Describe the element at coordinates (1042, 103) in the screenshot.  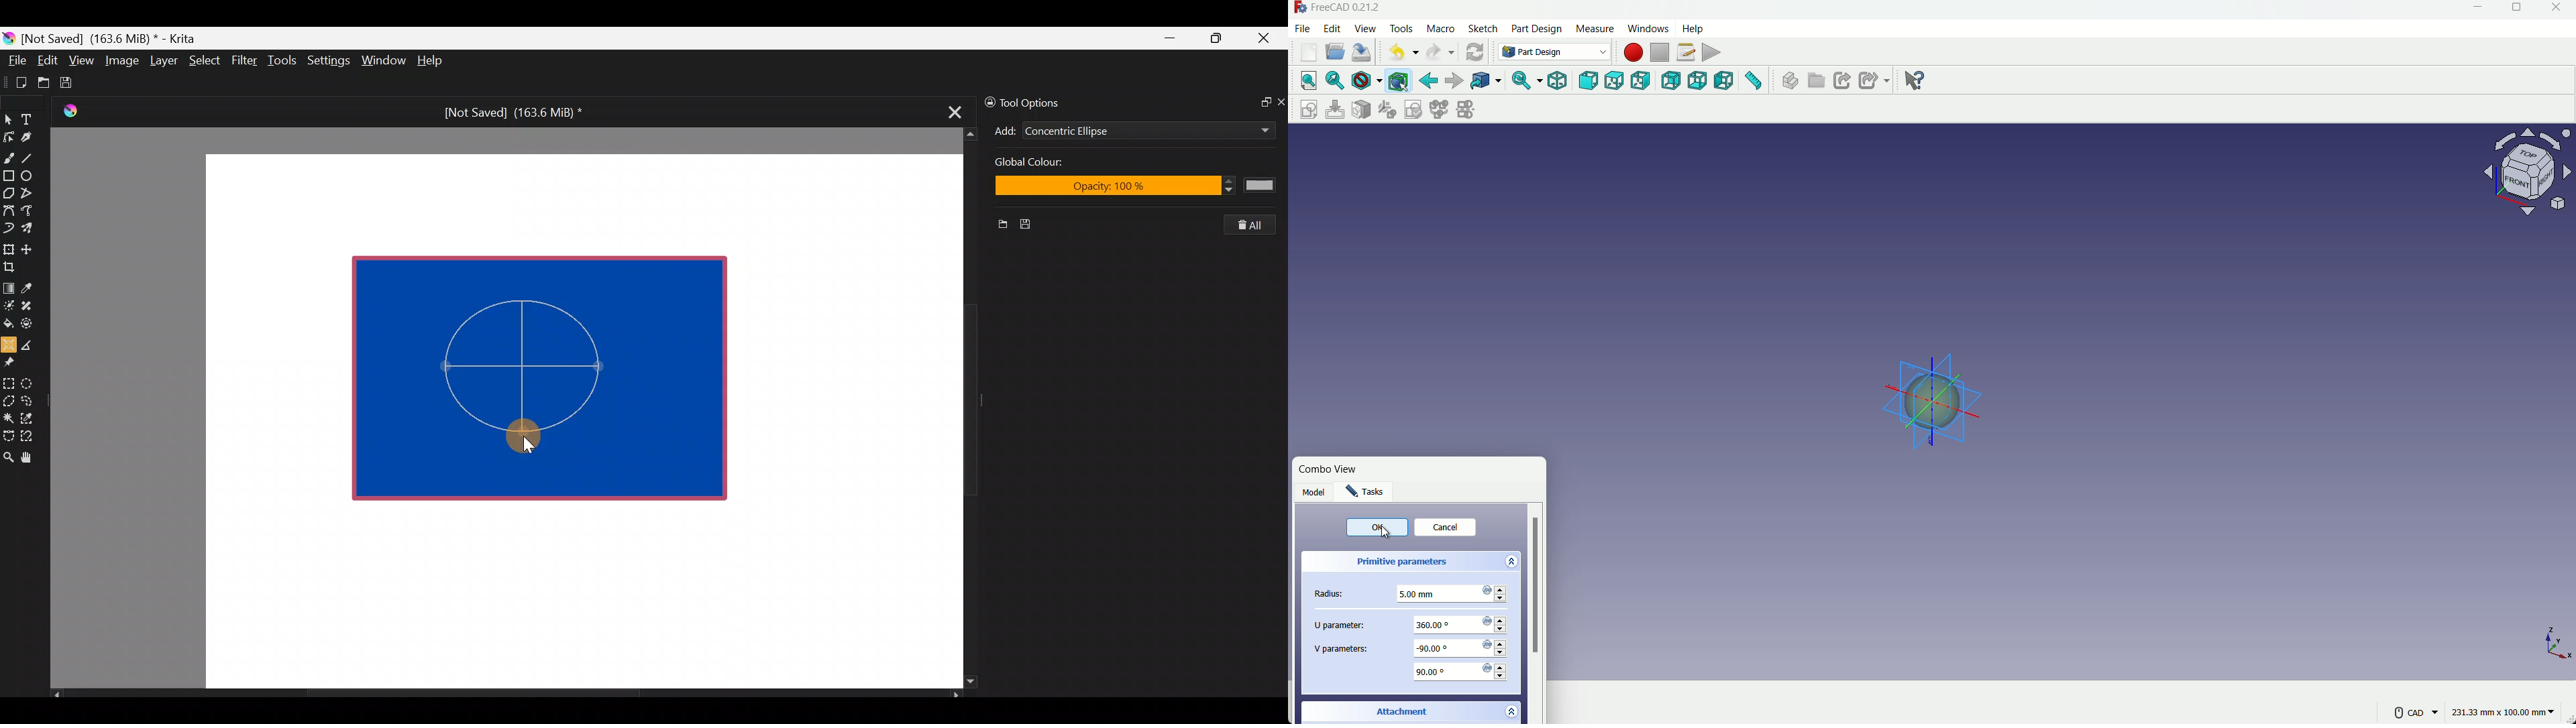
I see `Tool options` at that location.